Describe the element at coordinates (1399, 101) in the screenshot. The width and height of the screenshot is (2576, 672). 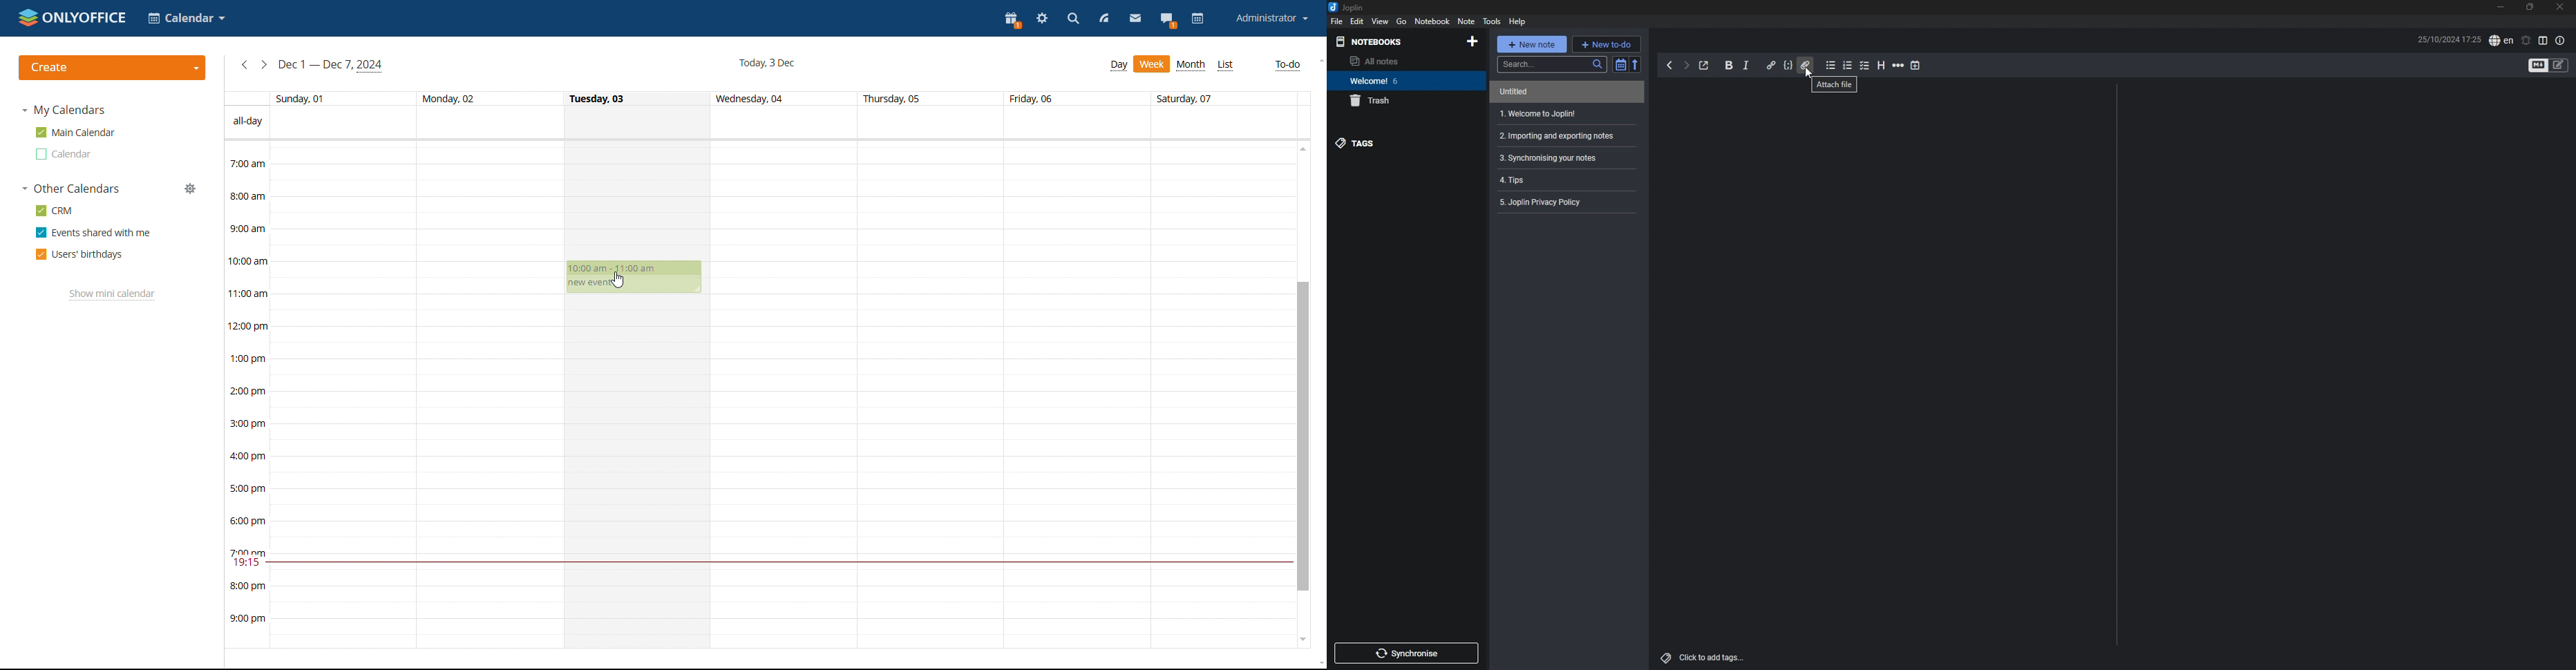
I see `trash` at that location.